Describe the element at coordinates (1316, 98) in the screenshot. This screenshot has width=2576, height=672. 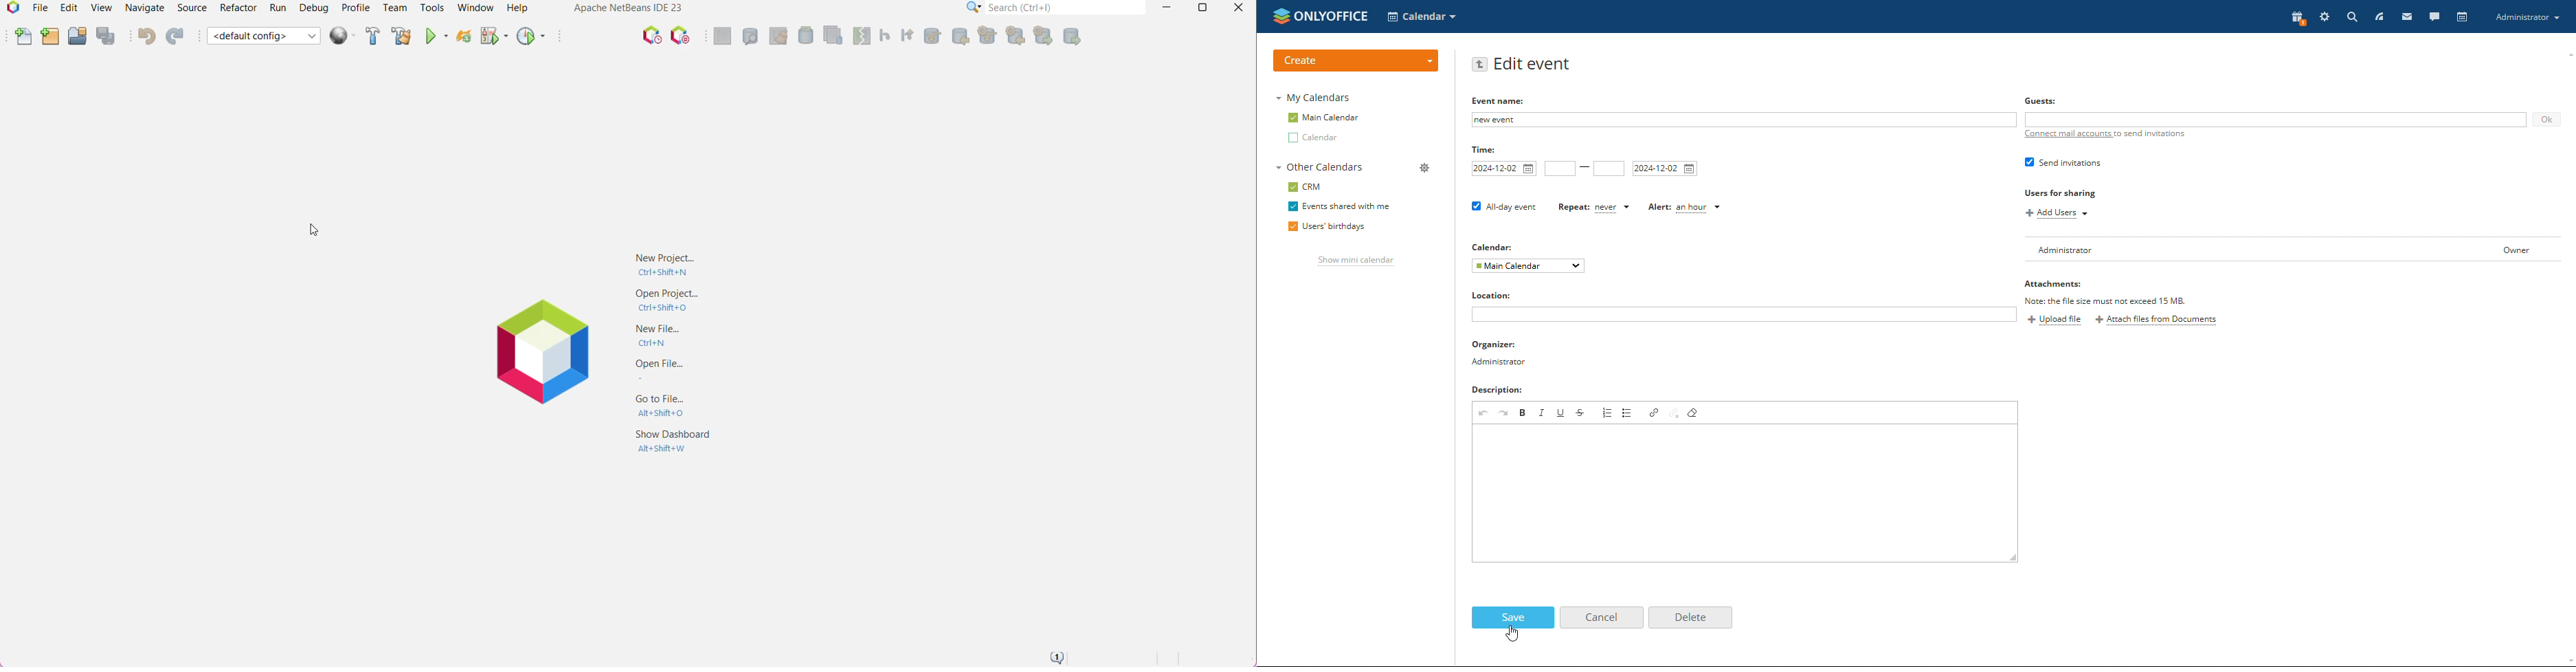
I see `my calendars` at that location.